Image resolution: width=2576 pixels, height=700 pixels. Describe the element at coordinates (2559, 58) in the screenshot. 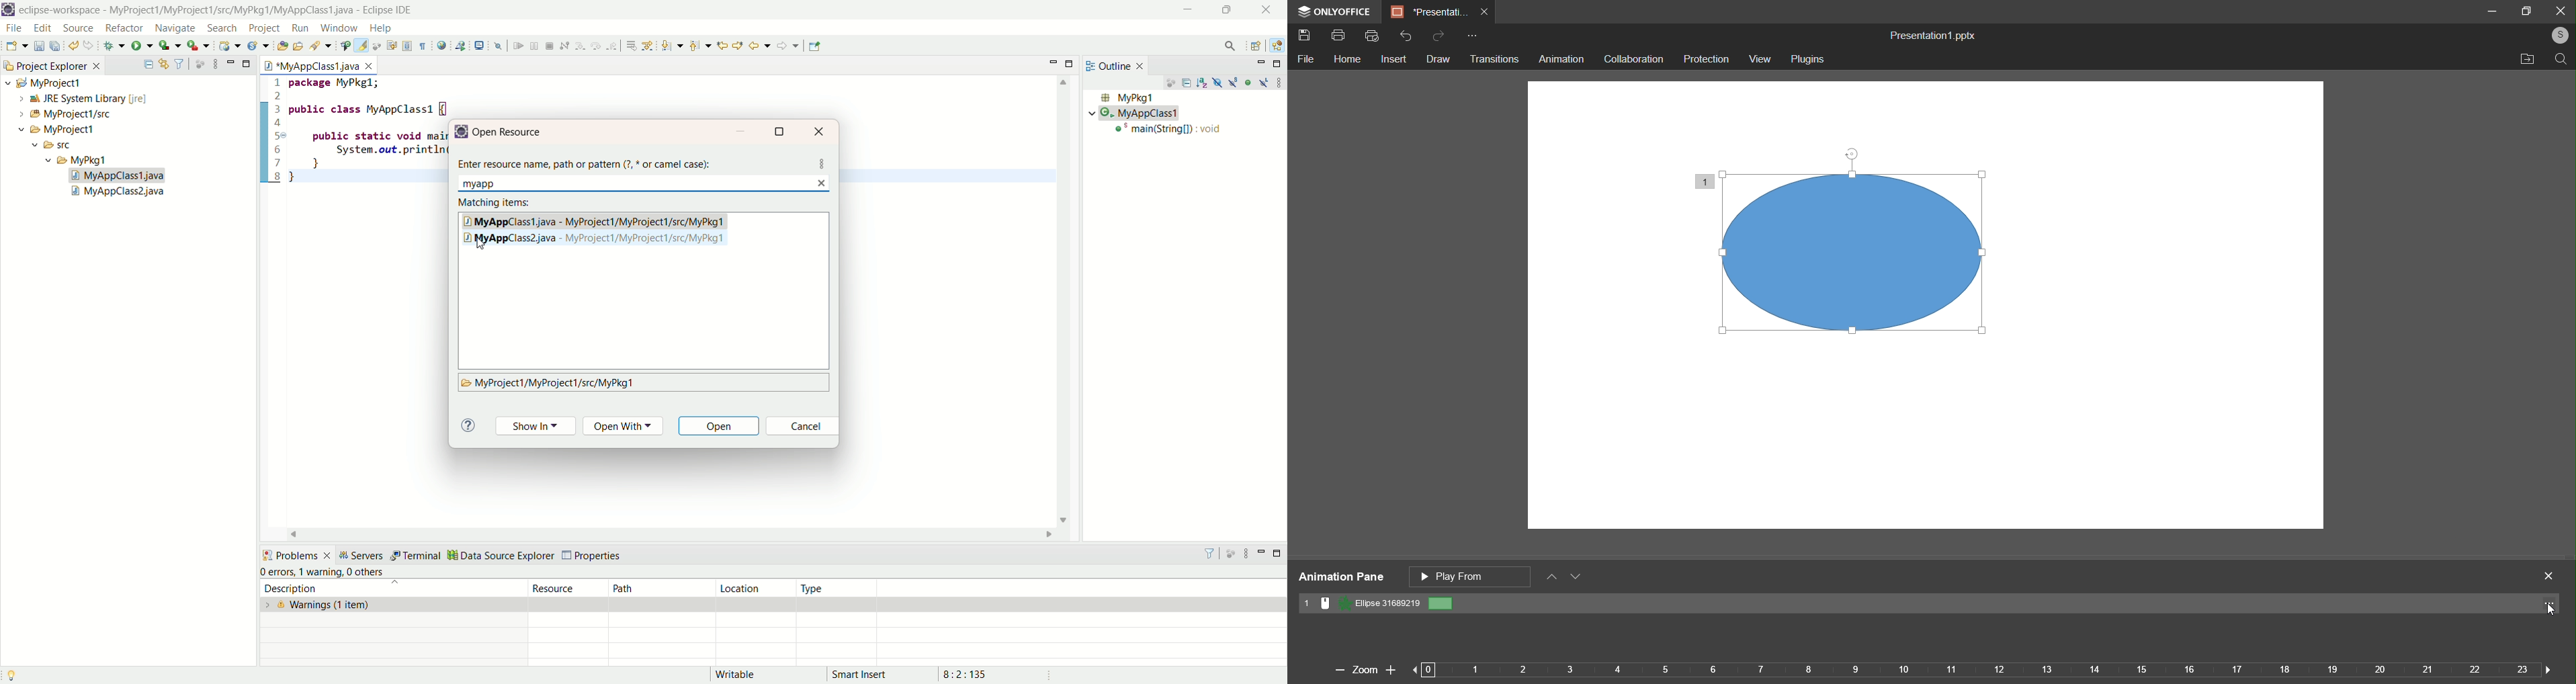

I see `find` at that location.